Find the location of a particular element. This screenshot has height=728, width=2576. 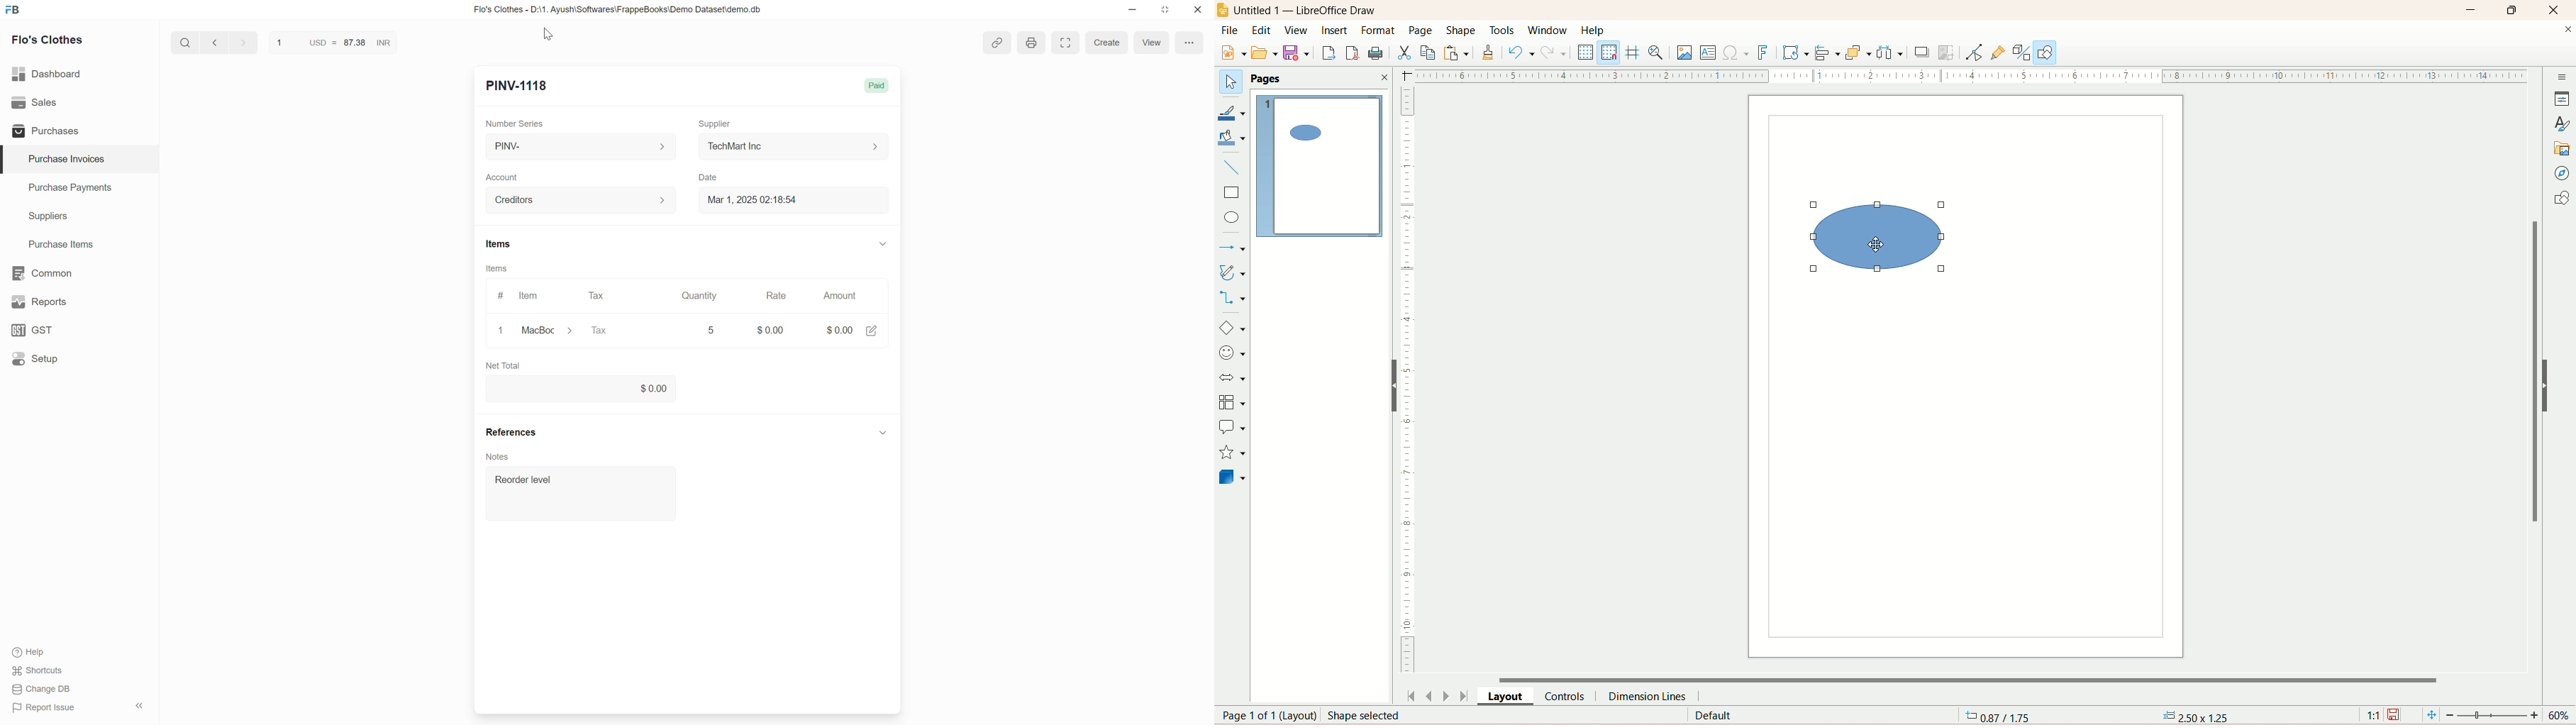

cursor is located at coordinates (554, 36).